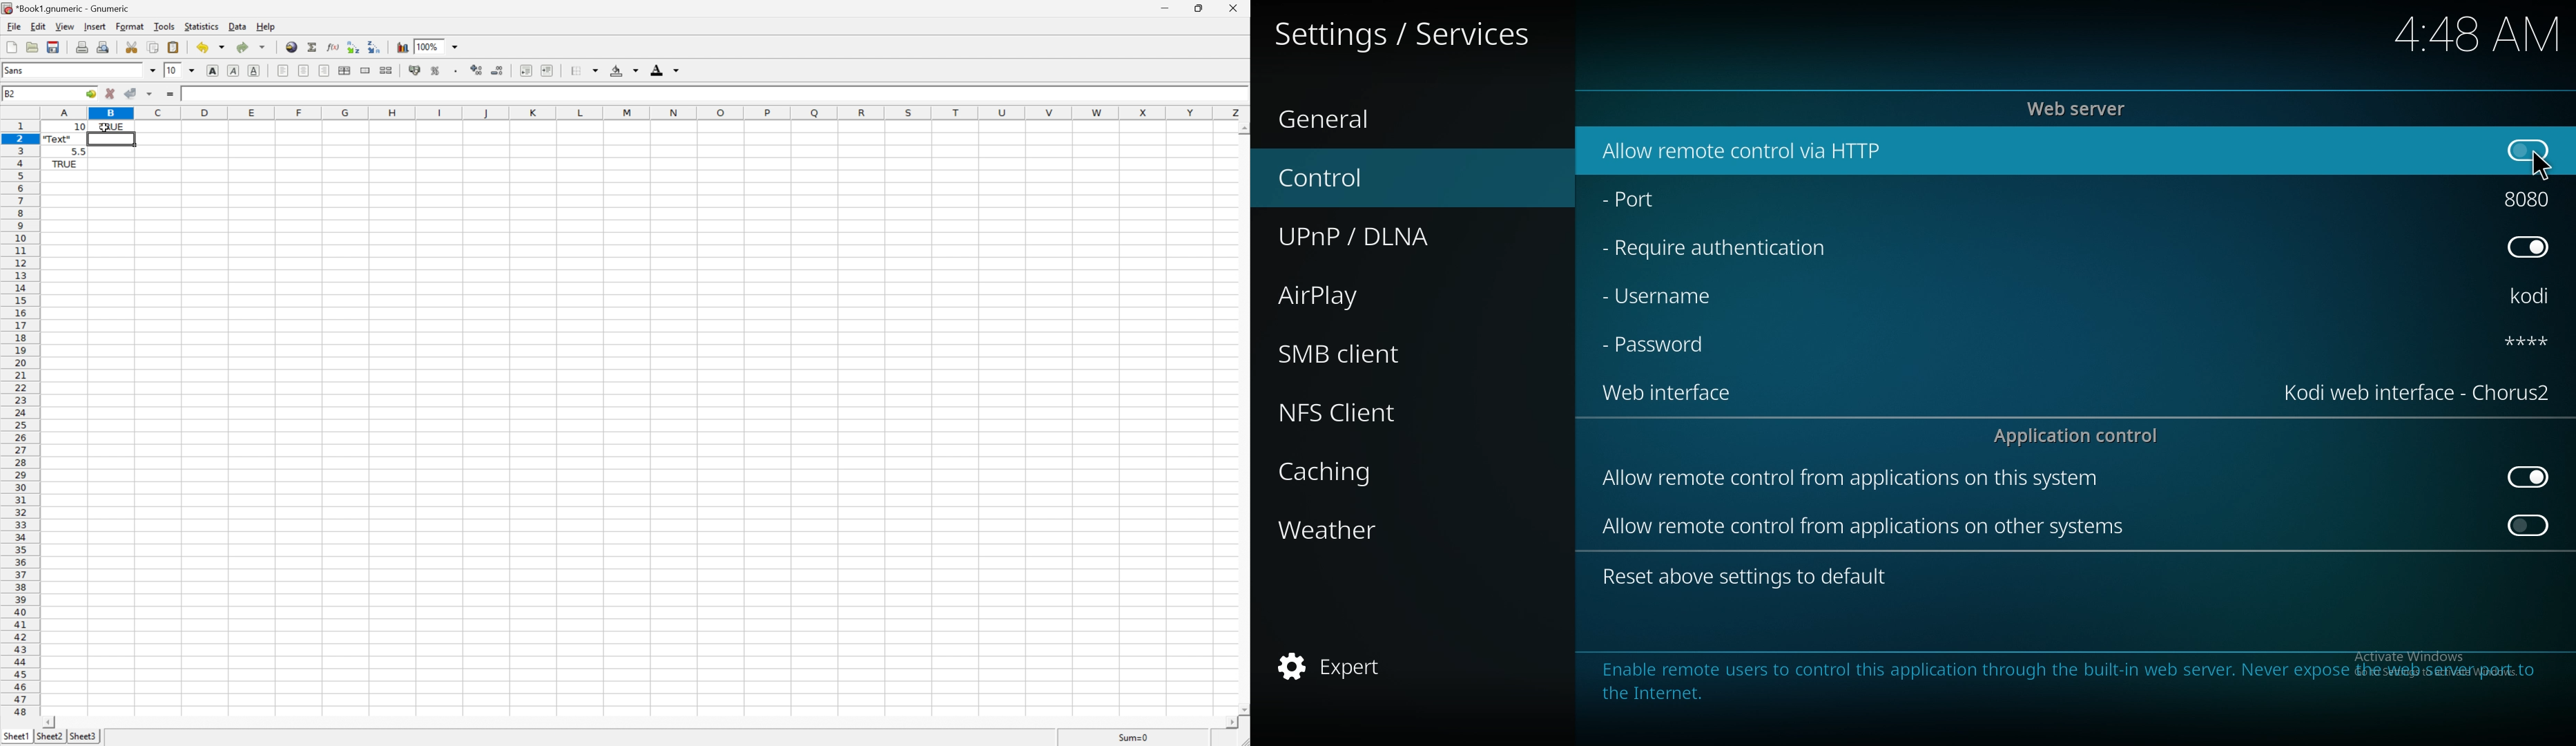 The height and width of the screenshot is (756, 2576). What do you see at coordinates (1667, 395) in the screenshot?
I see `web interface` at bounding box center [1667, 395].